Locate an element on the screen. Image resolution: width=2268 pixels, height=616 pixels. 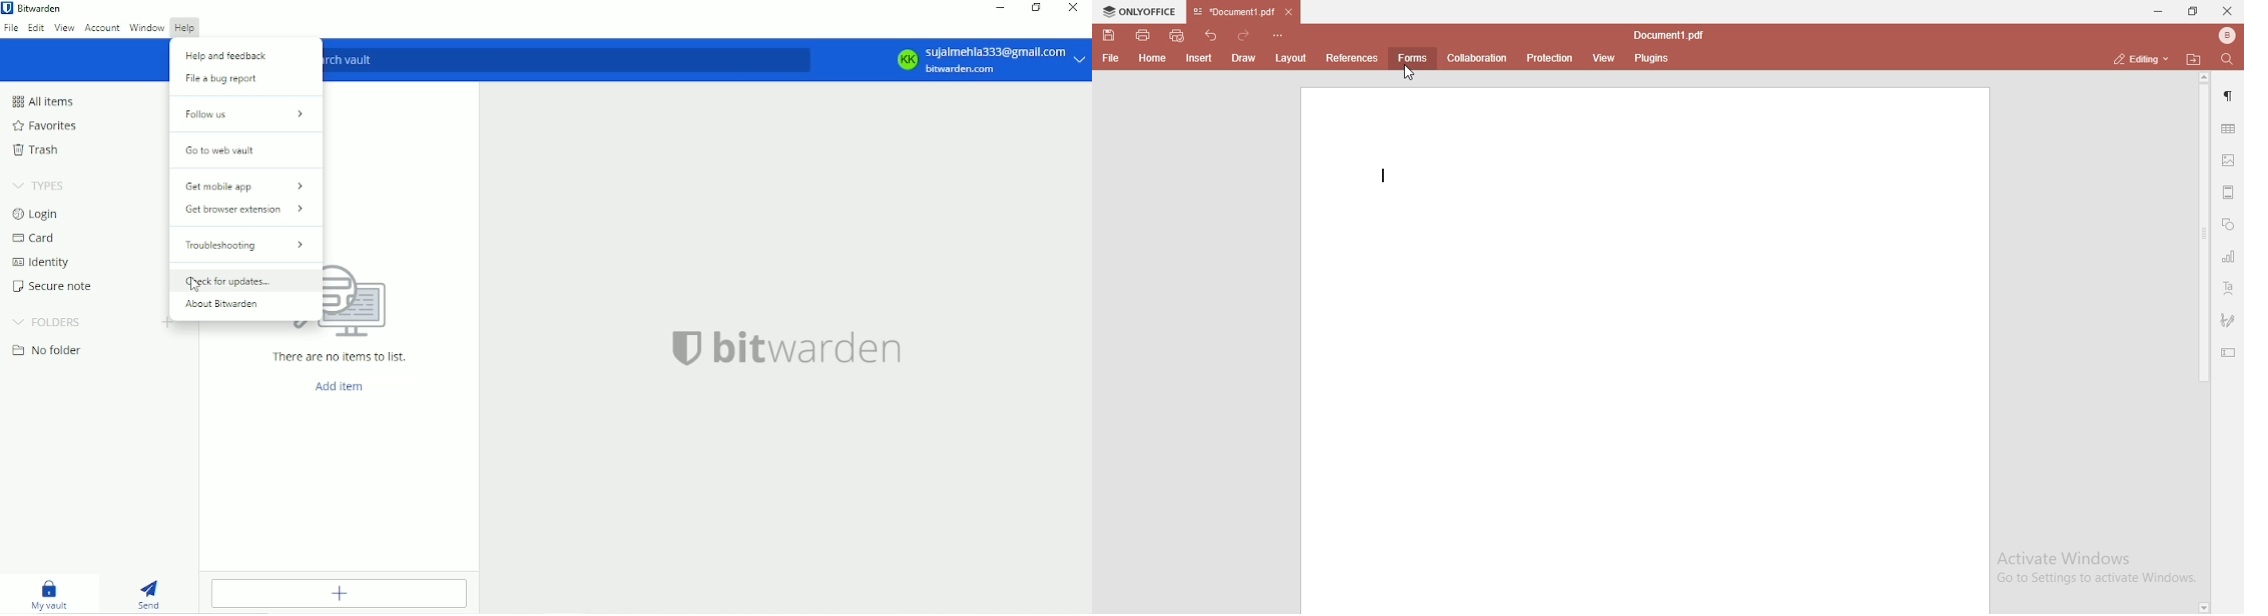
KK is located at coordinates (906, 60).